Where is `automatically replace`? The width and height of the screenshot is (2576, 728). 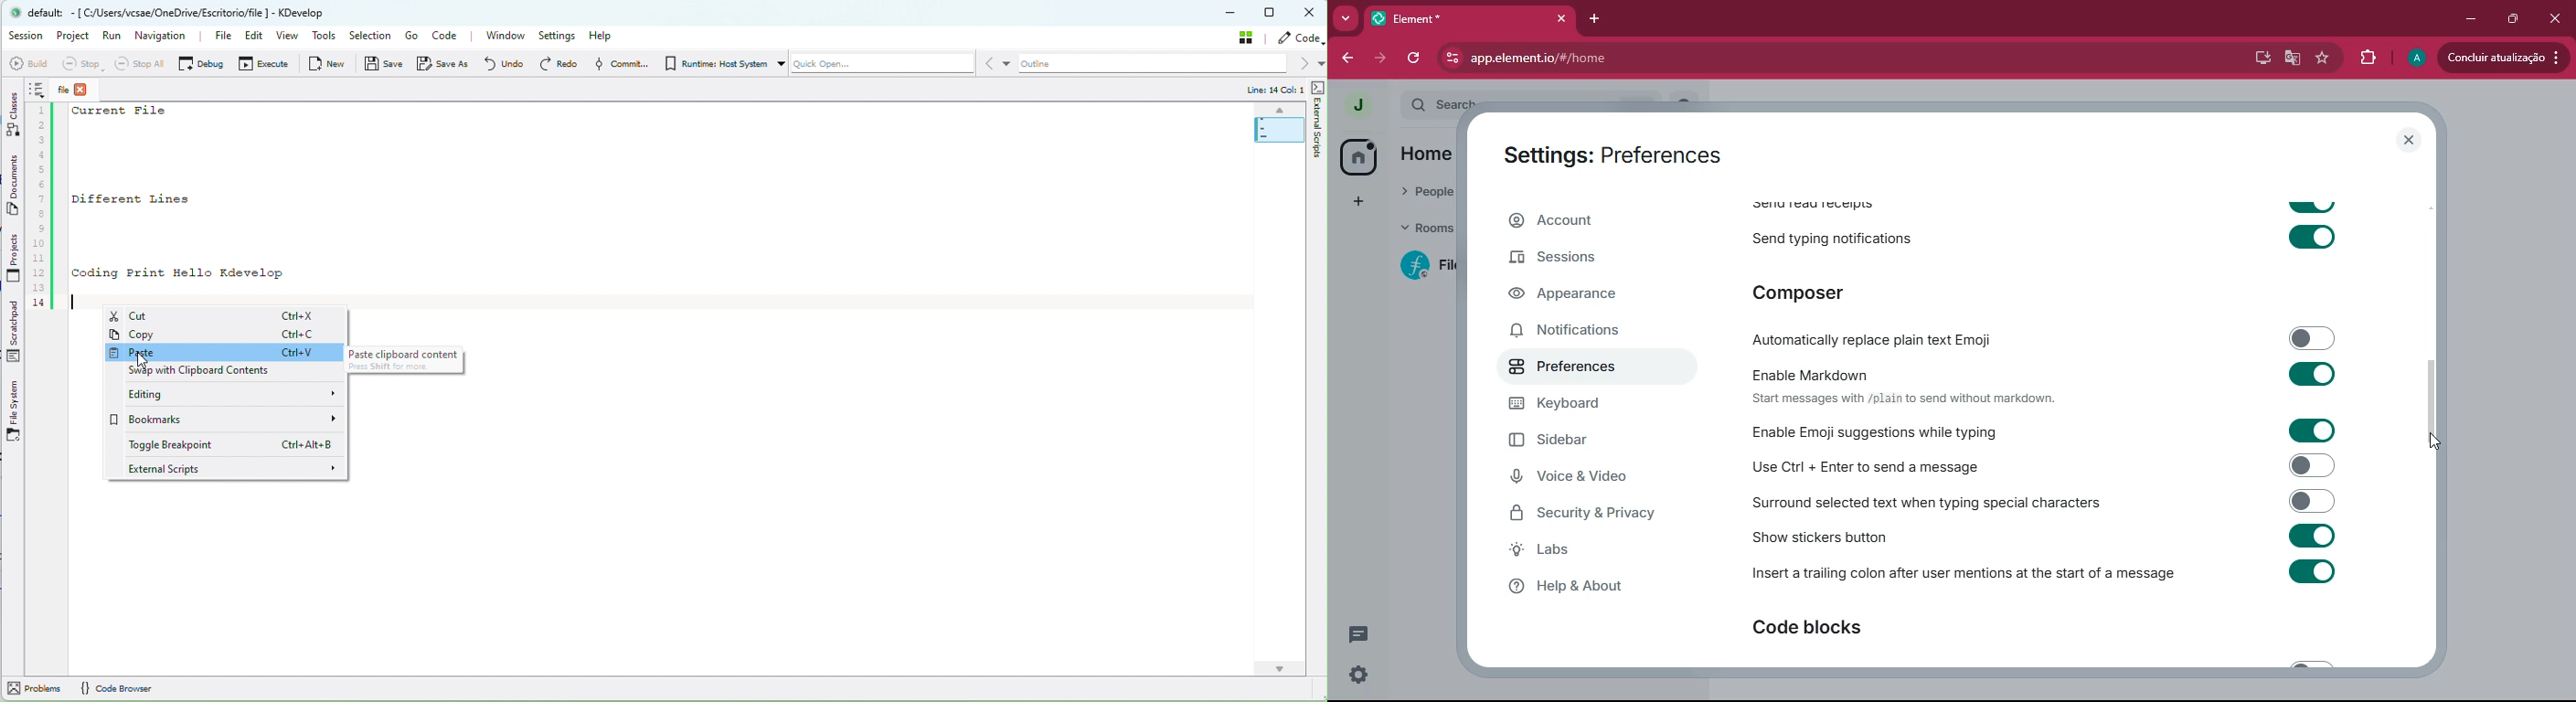
automatically replace is located at coordinates (2045, 337).